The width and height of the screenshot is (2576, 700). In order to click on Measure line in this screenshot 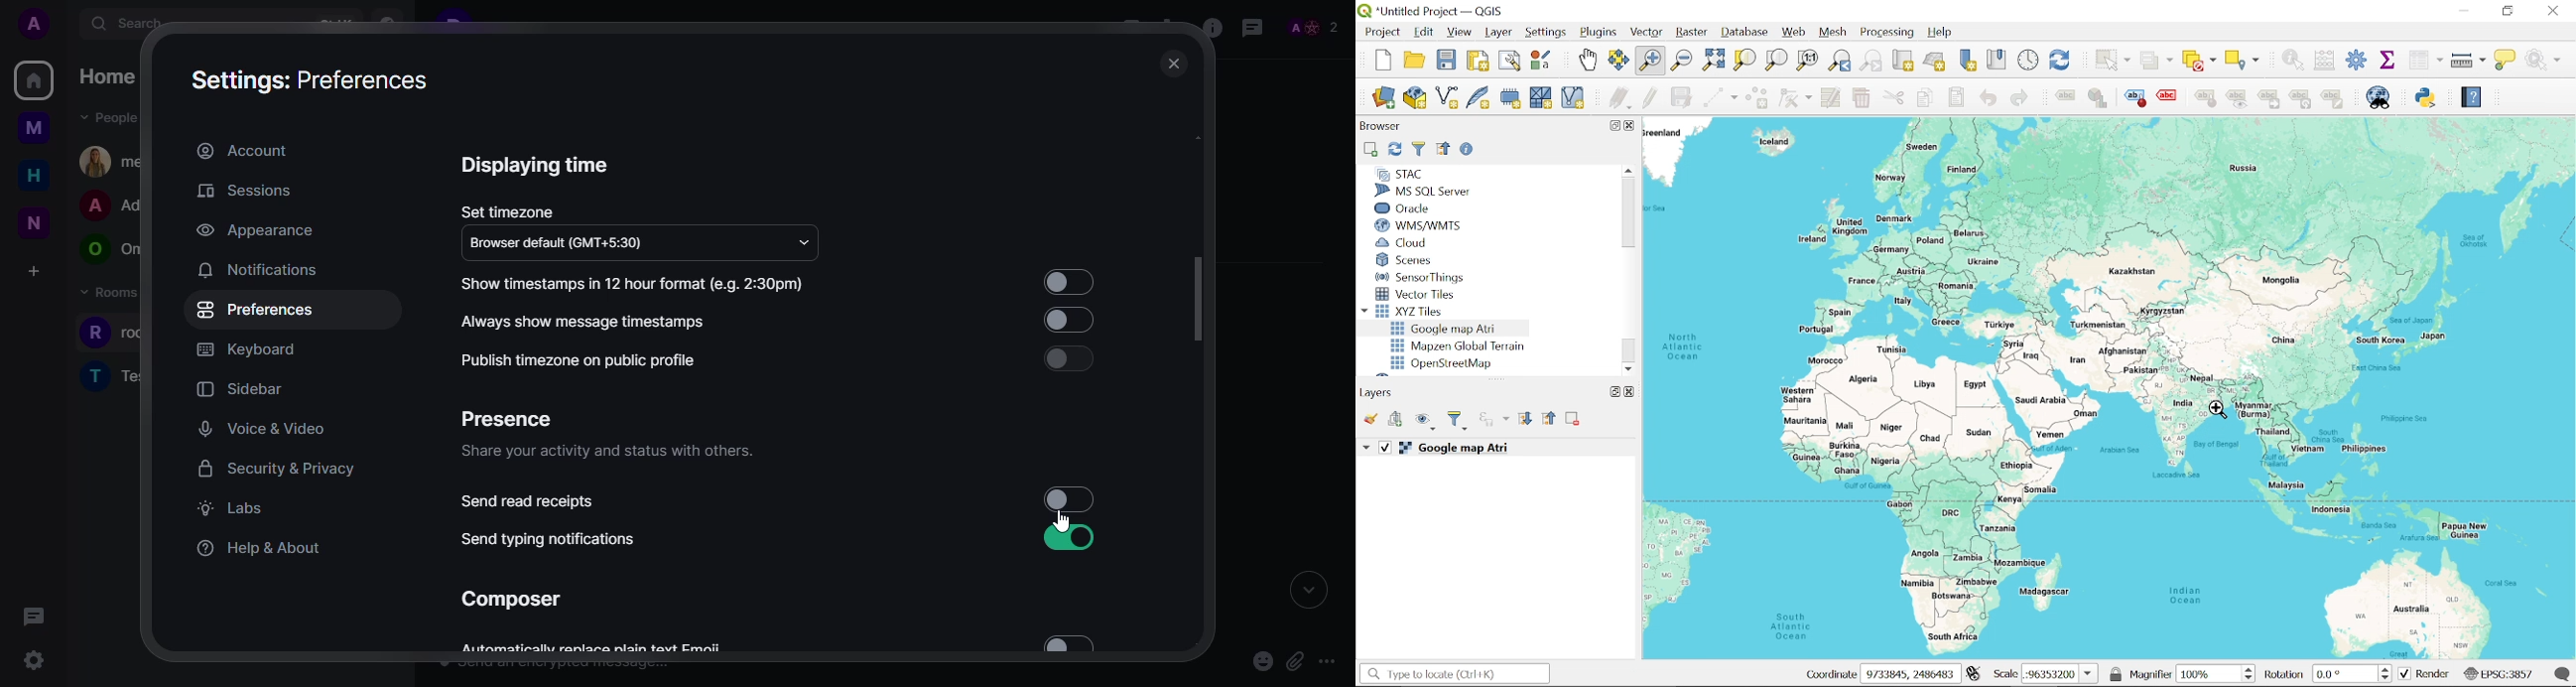, I will do `click(2469, 61)`.